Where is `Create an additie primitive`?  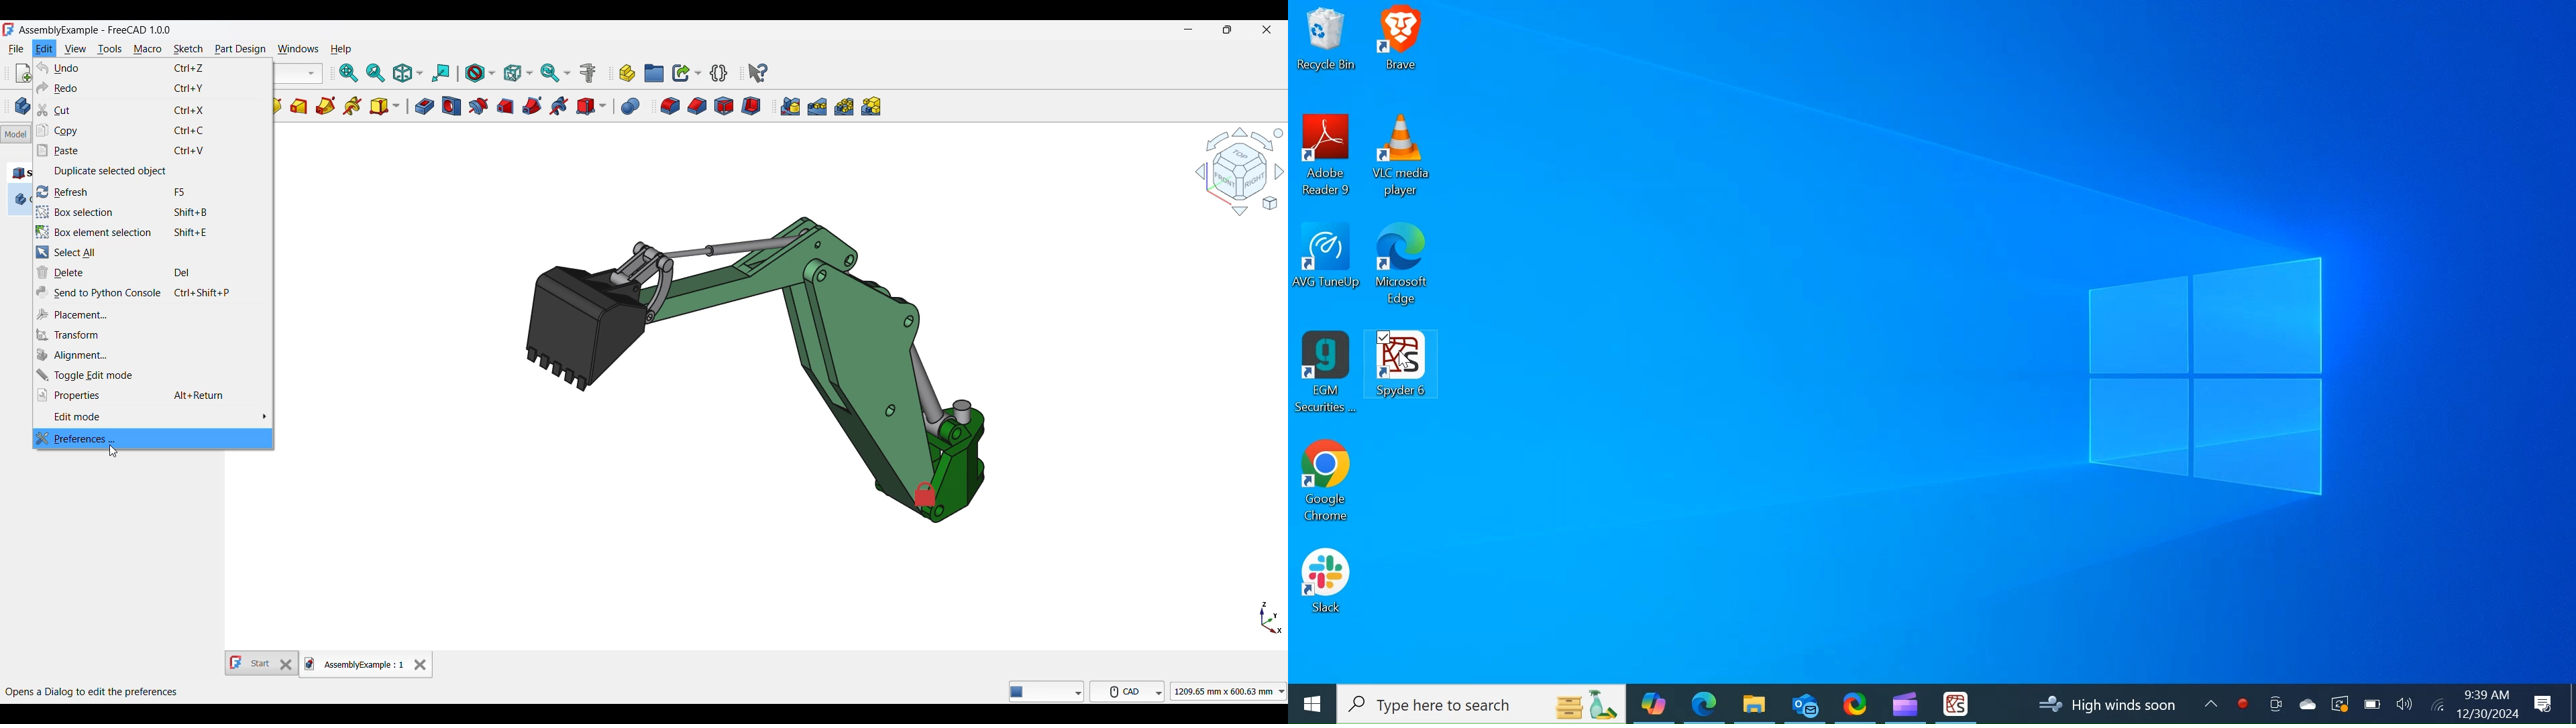
Create an additie primitive is located at coordinates (385, 107).